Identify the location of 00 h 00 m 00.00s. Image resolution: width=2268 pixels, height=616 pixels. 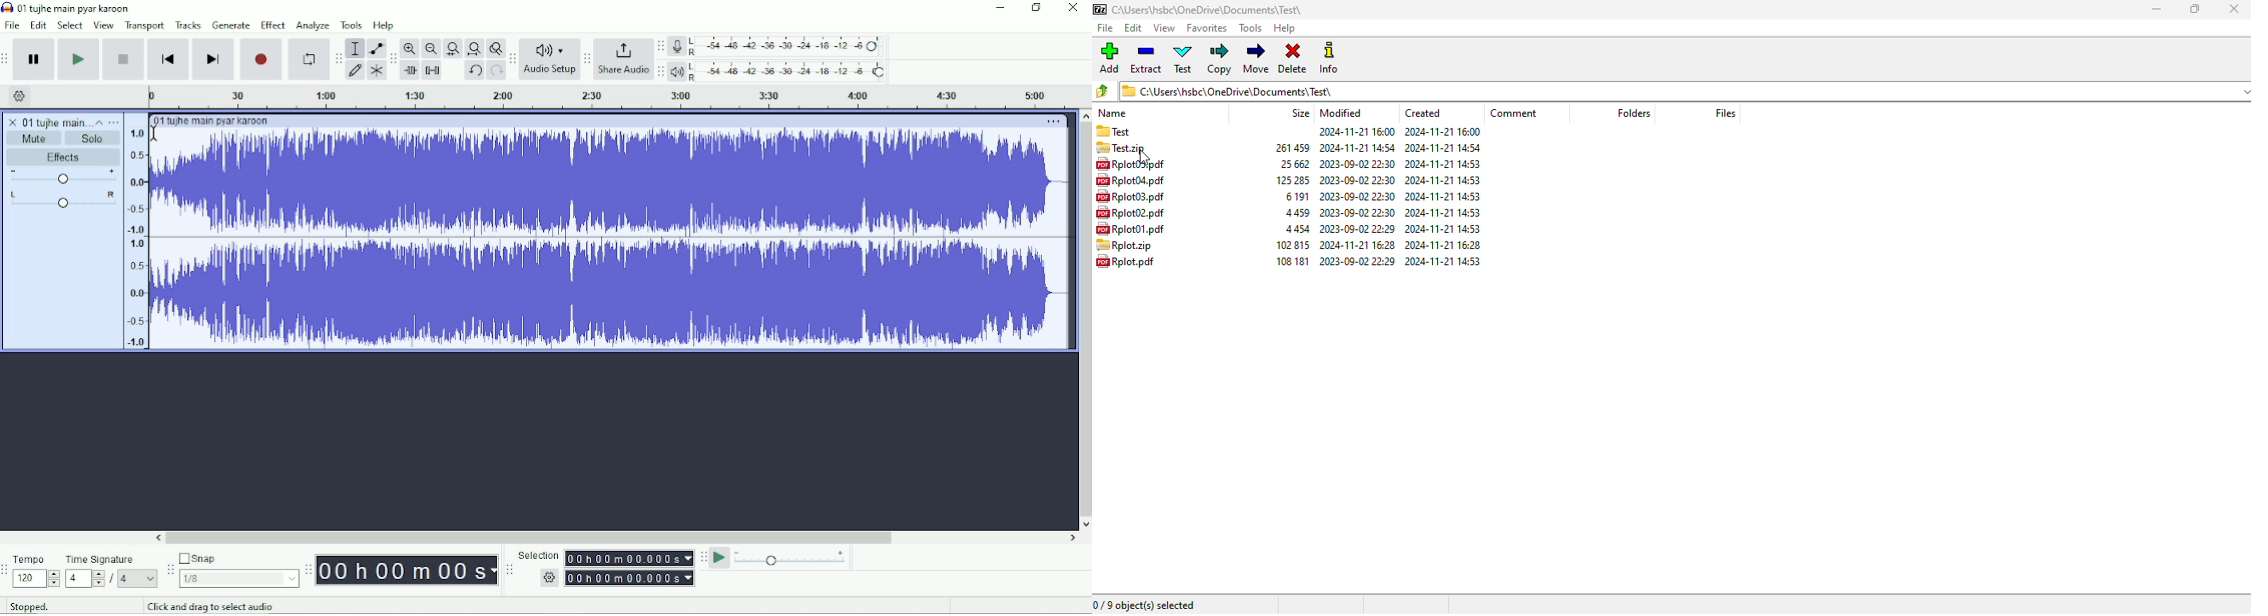
(630, 578).